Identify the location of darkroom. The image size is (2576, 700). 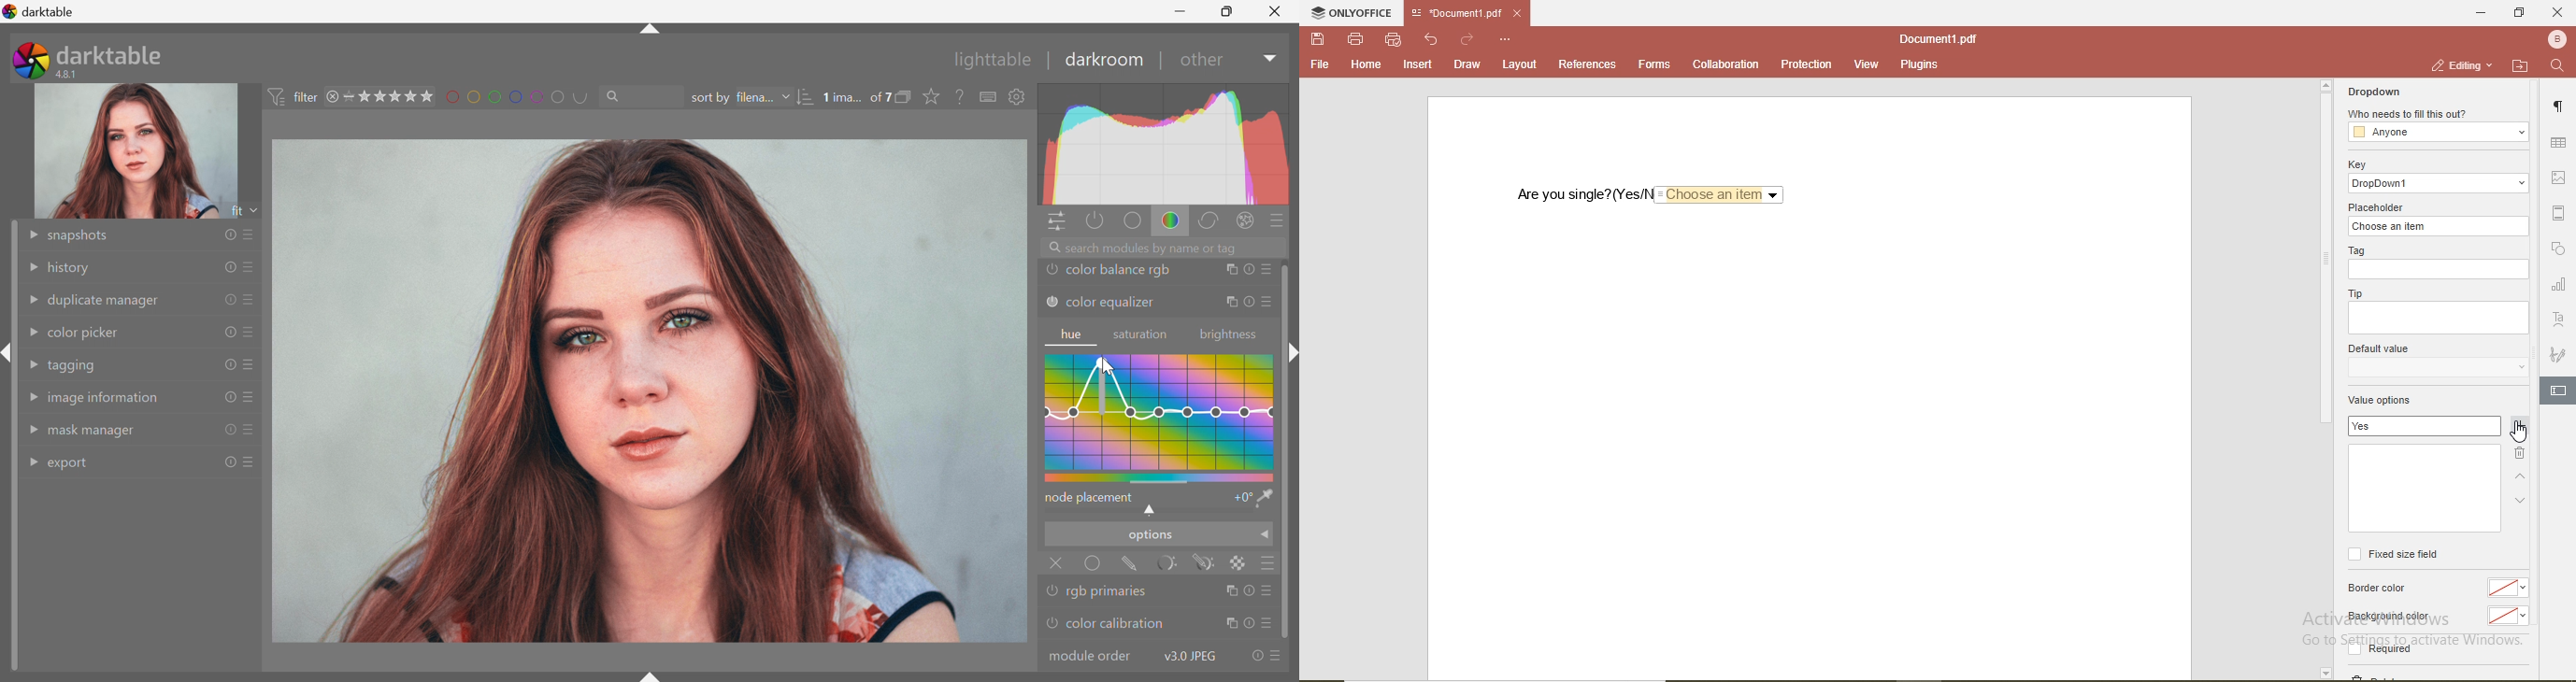
(1105, 60).